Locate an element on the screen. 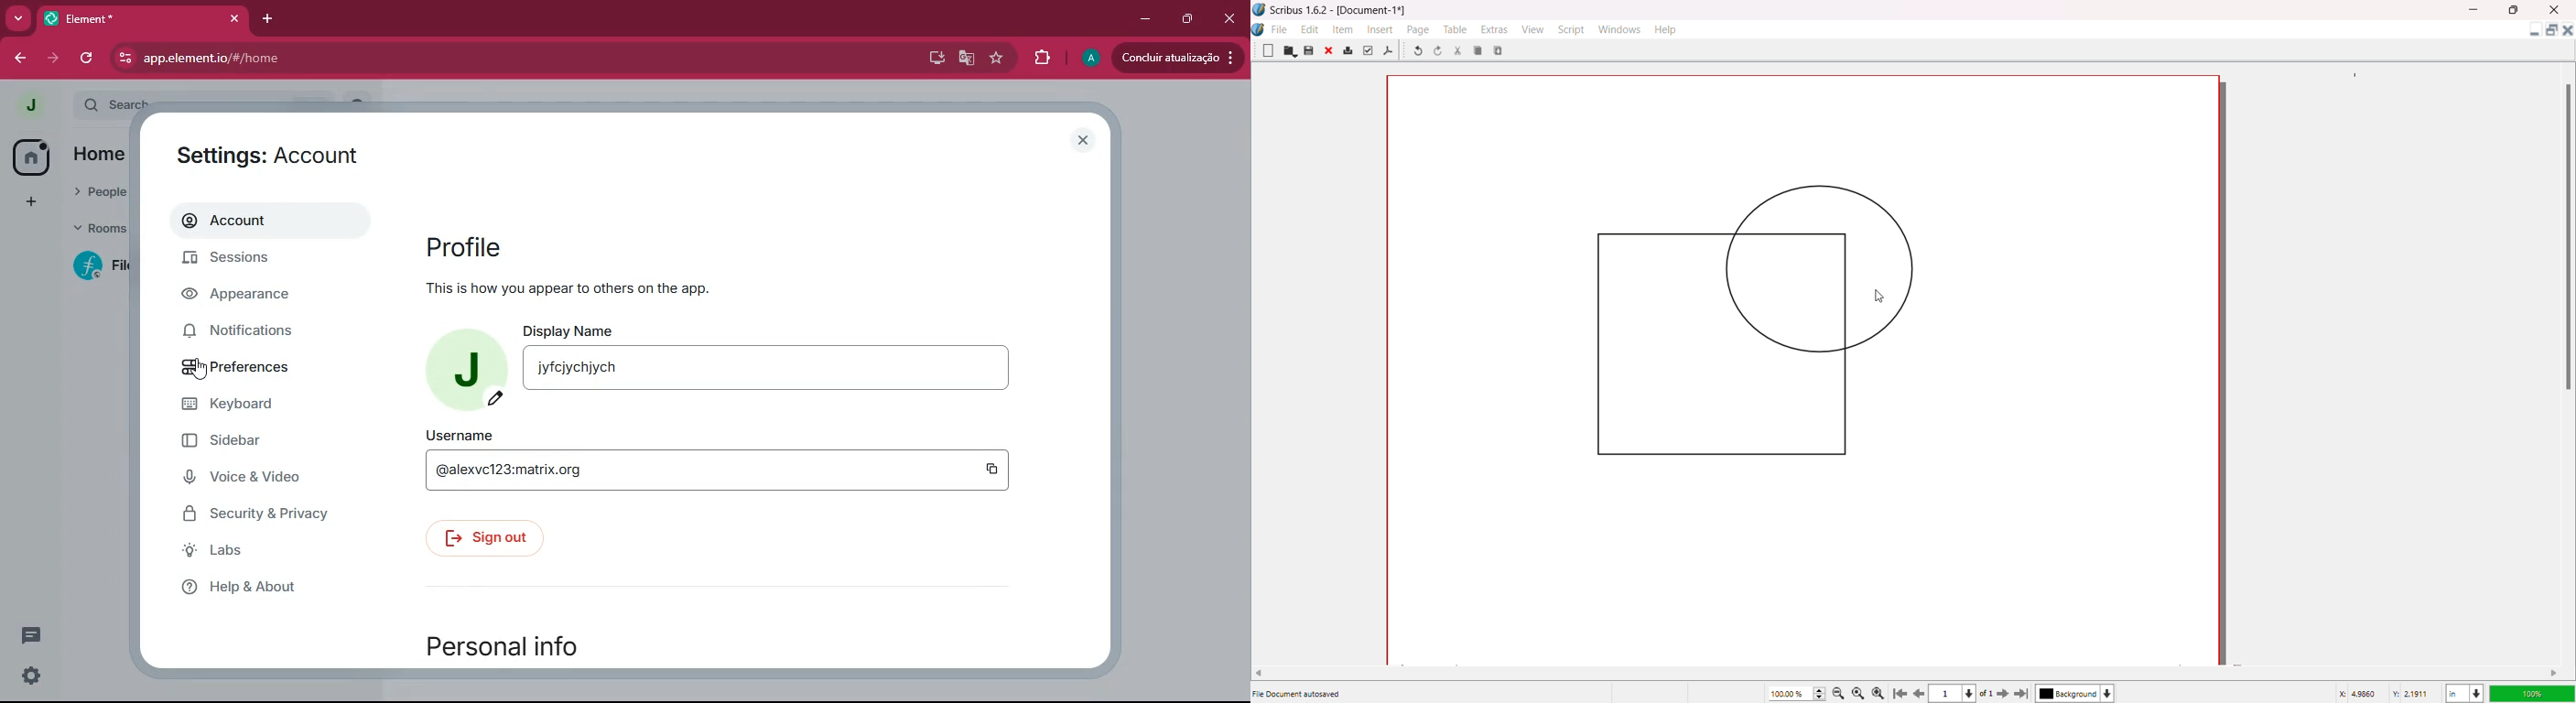 This screenshot has height=728, width=2576. First Page is located at coordinates (1902, 691).